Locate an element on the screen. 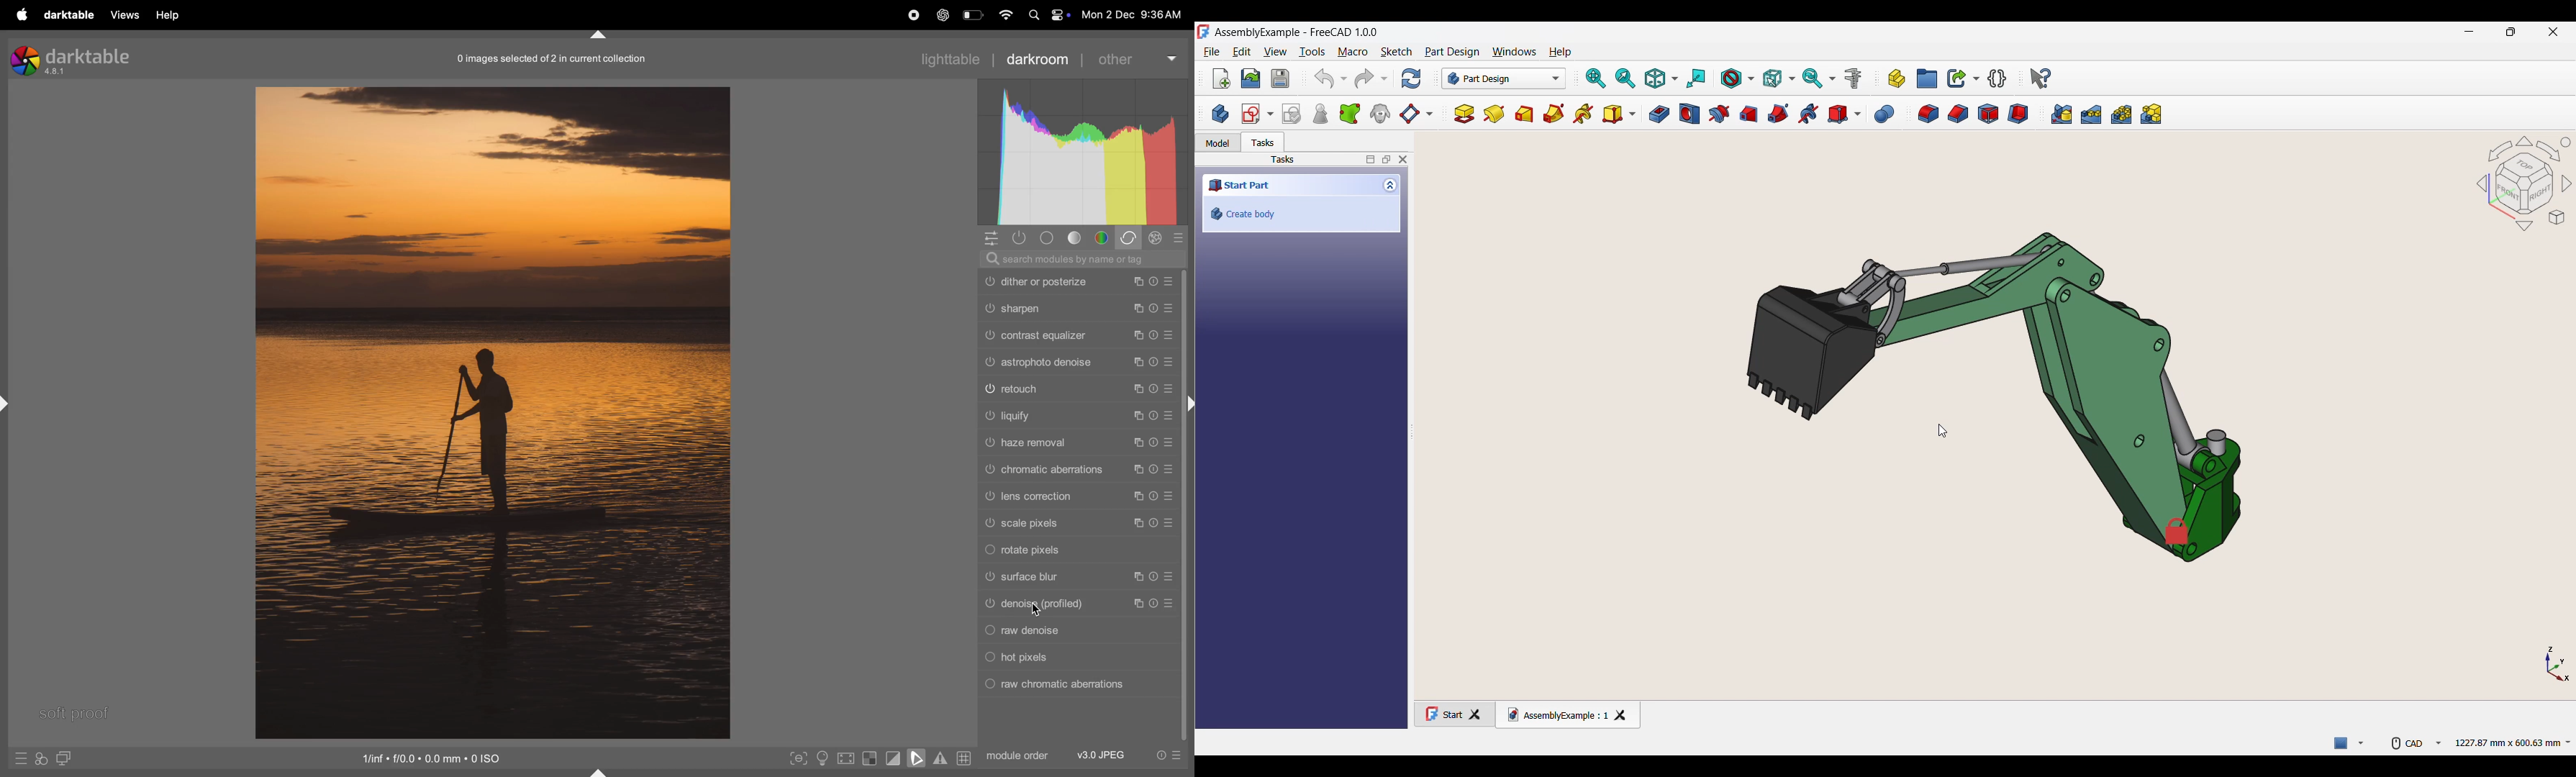 The width and height of the screenshot is (2576, 784). What's this is located at coordinates (2042, 78).